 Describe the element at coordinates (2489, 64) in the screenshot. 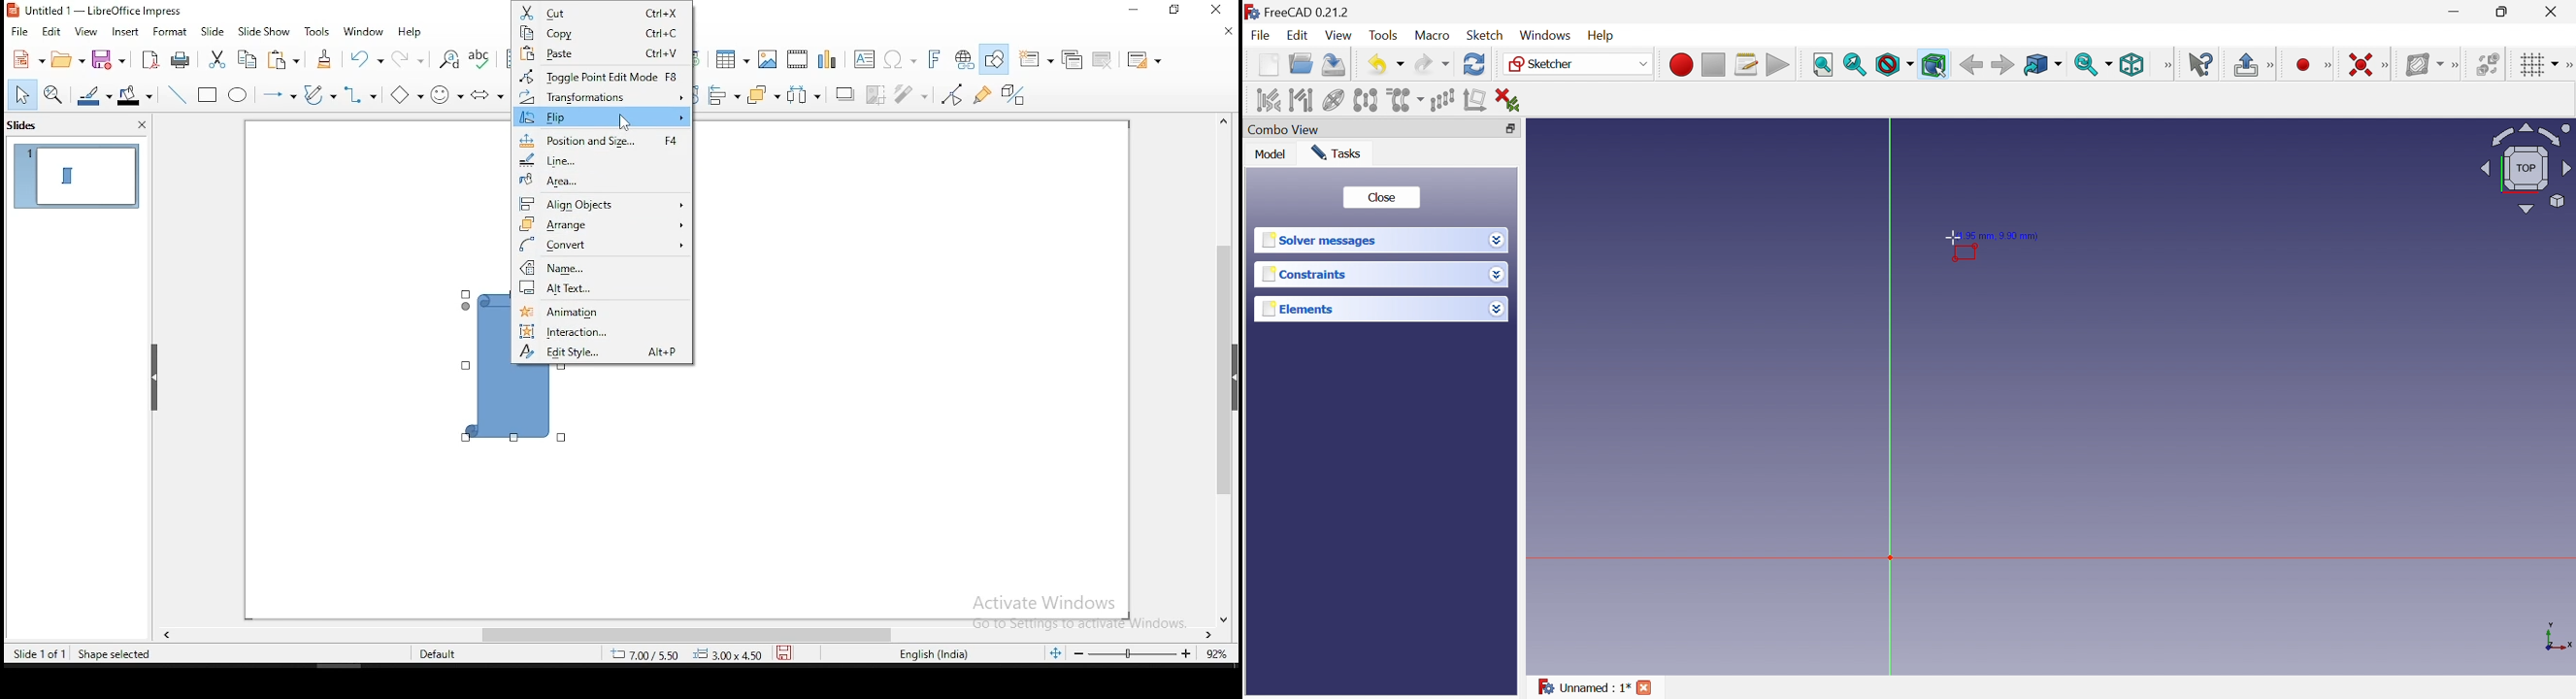

I see `Switch space` at that location.